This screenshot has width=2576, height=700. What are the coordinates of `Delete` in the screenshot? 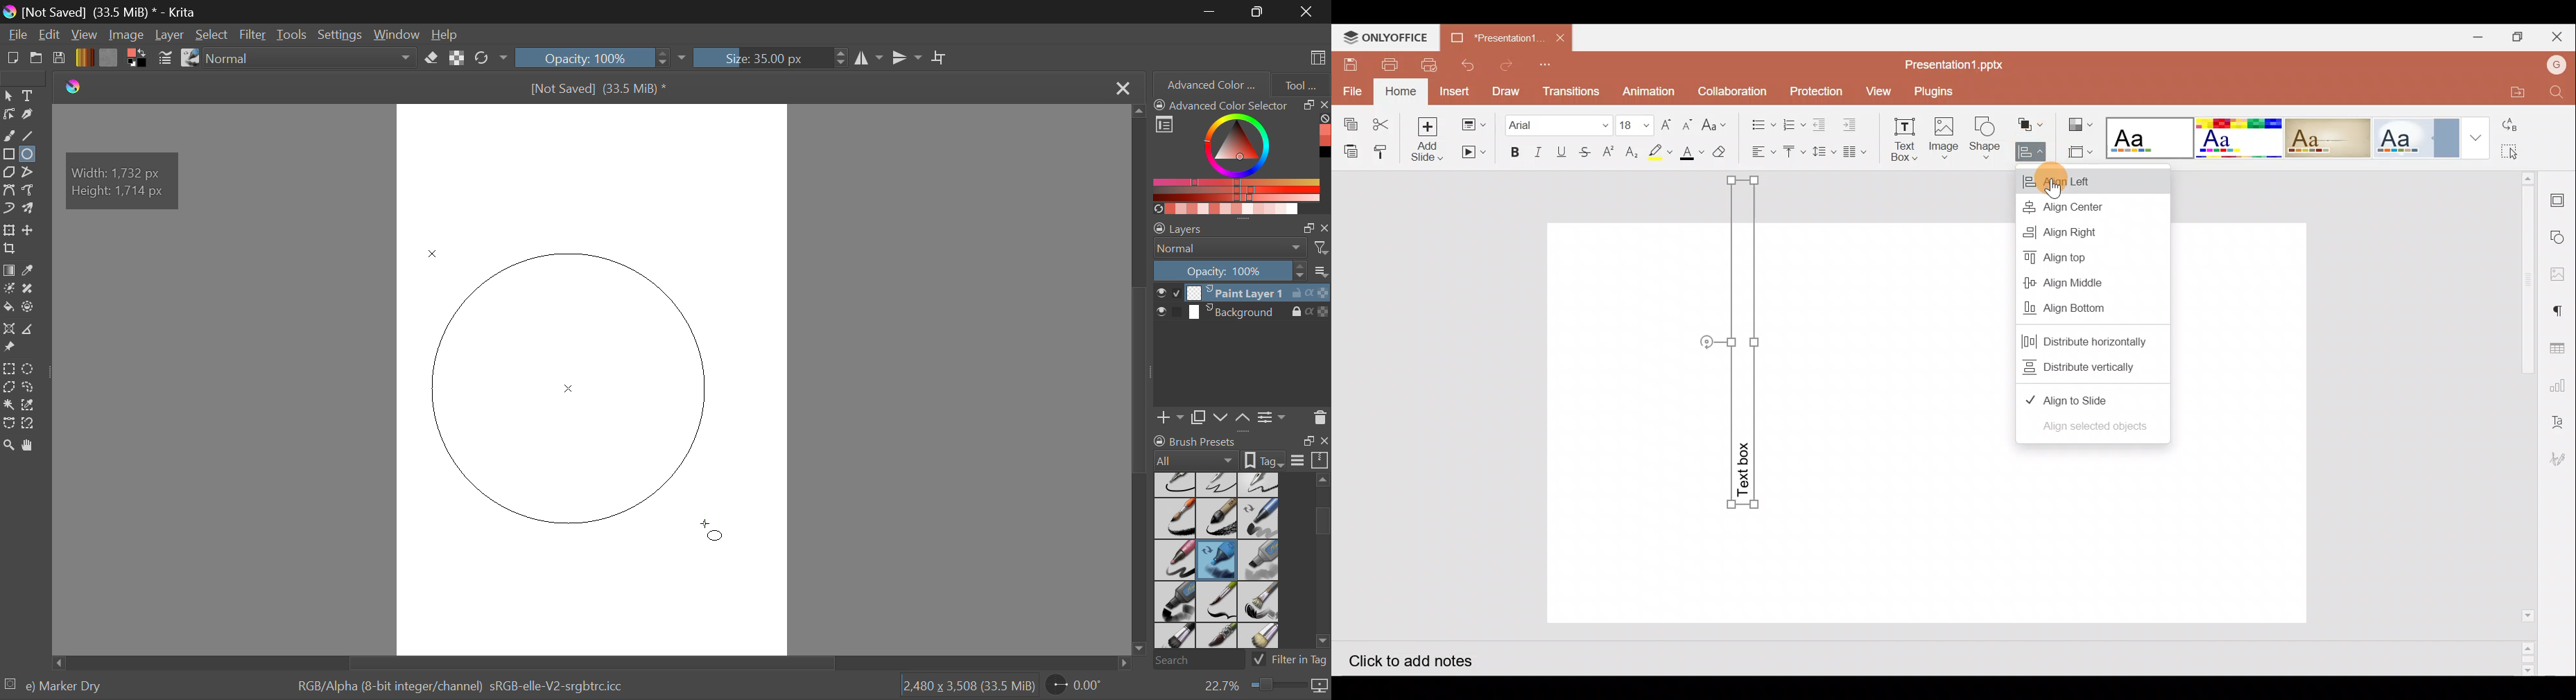 It's located at (1320, 417).